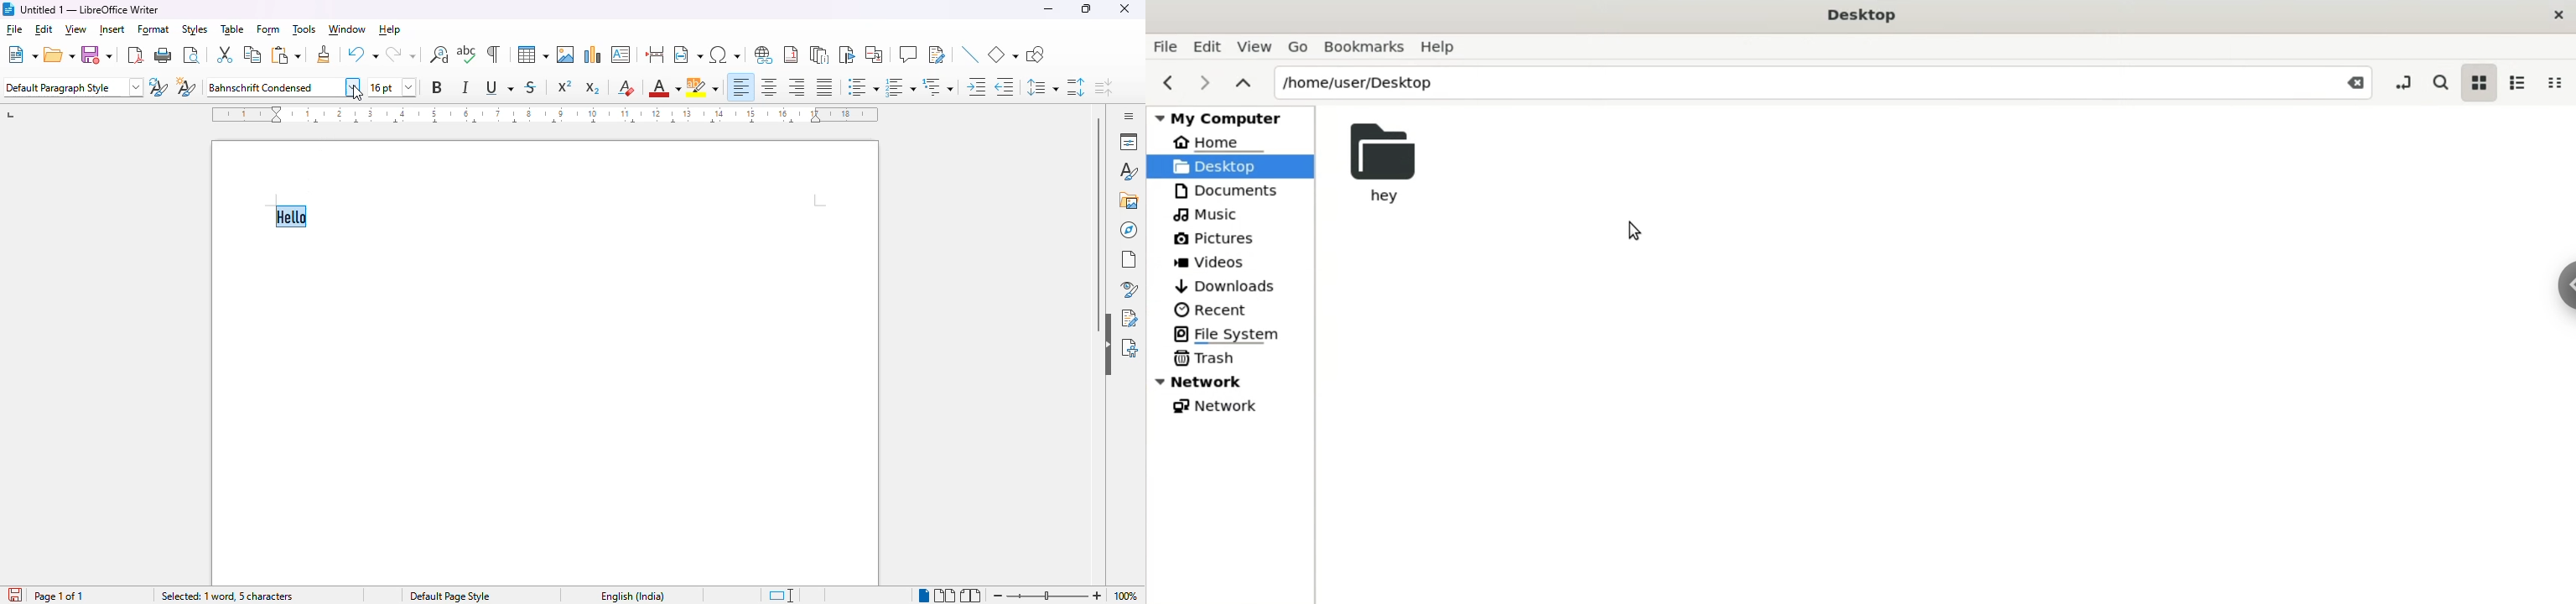 This screenshot has height=616, width=2576. Describe the element at coordinates (346, 29) in the screenshot. I see `window` at that location.